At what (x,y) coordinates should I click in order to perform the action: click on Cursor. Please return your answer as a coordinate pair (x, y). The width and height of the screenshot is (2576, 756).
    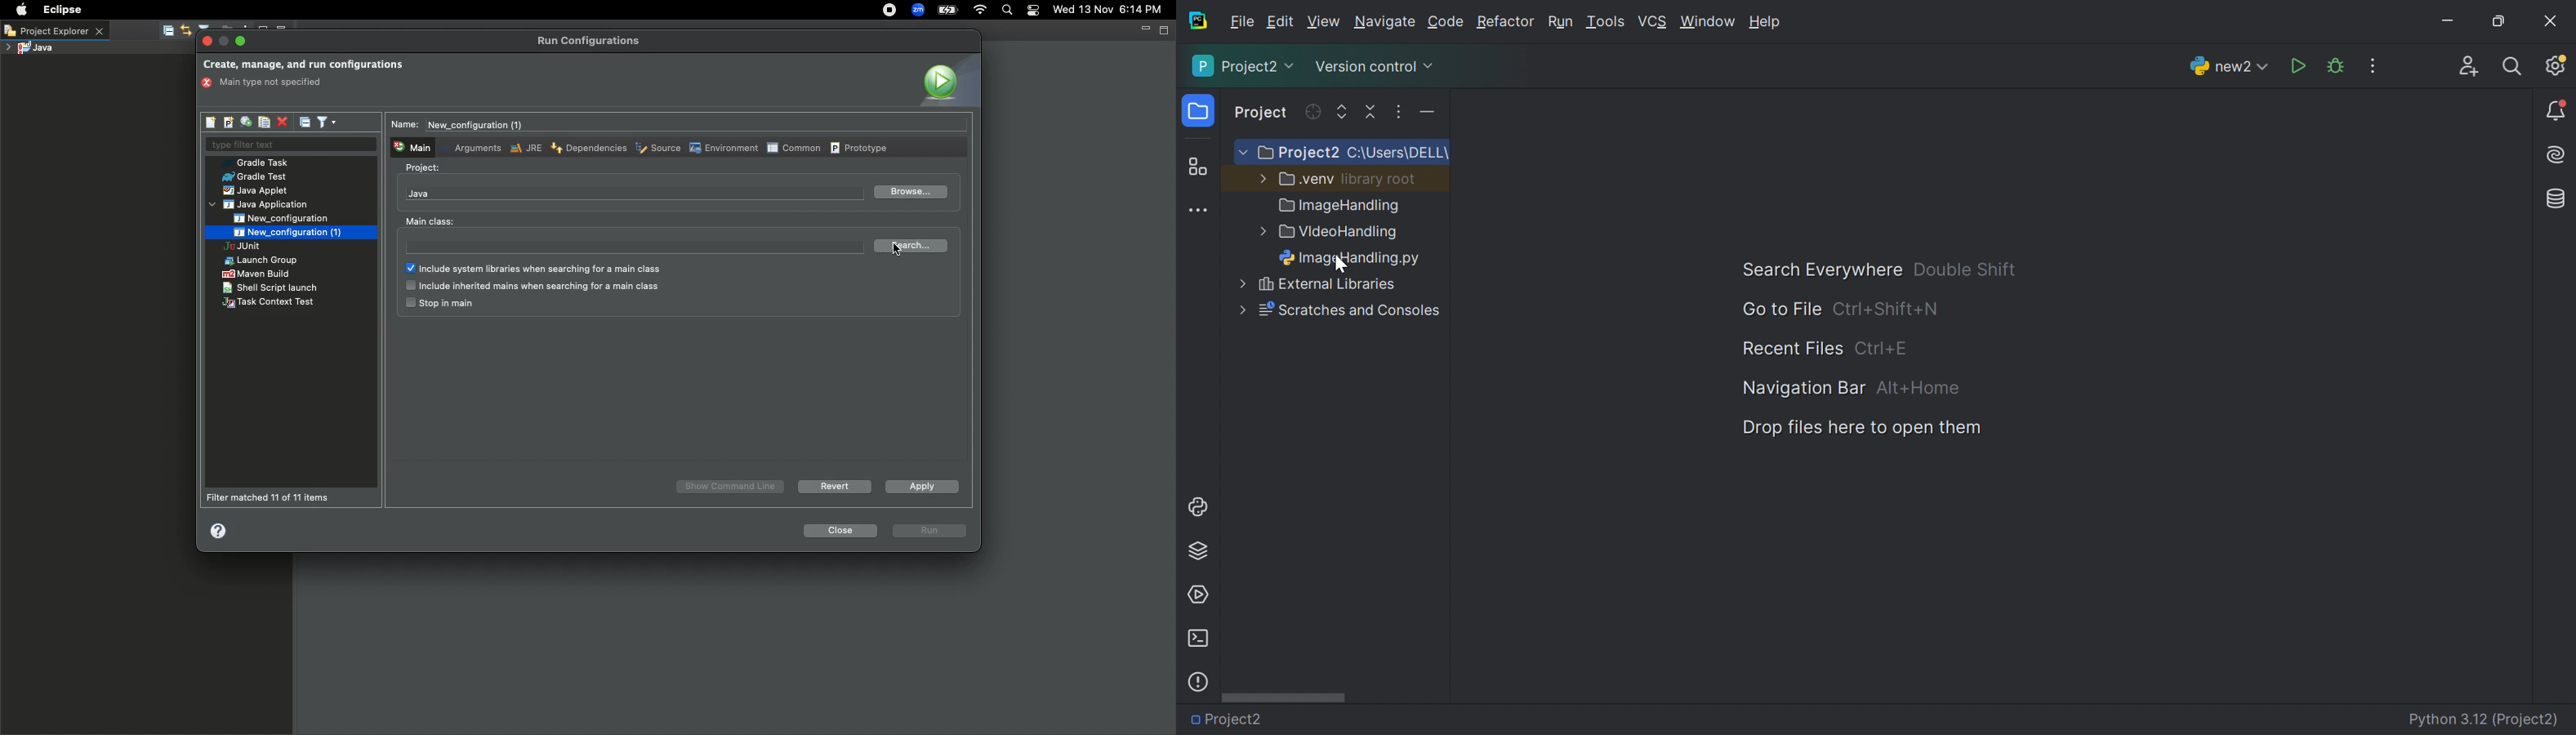
    Looking at the image, I should click on (1341, 265).